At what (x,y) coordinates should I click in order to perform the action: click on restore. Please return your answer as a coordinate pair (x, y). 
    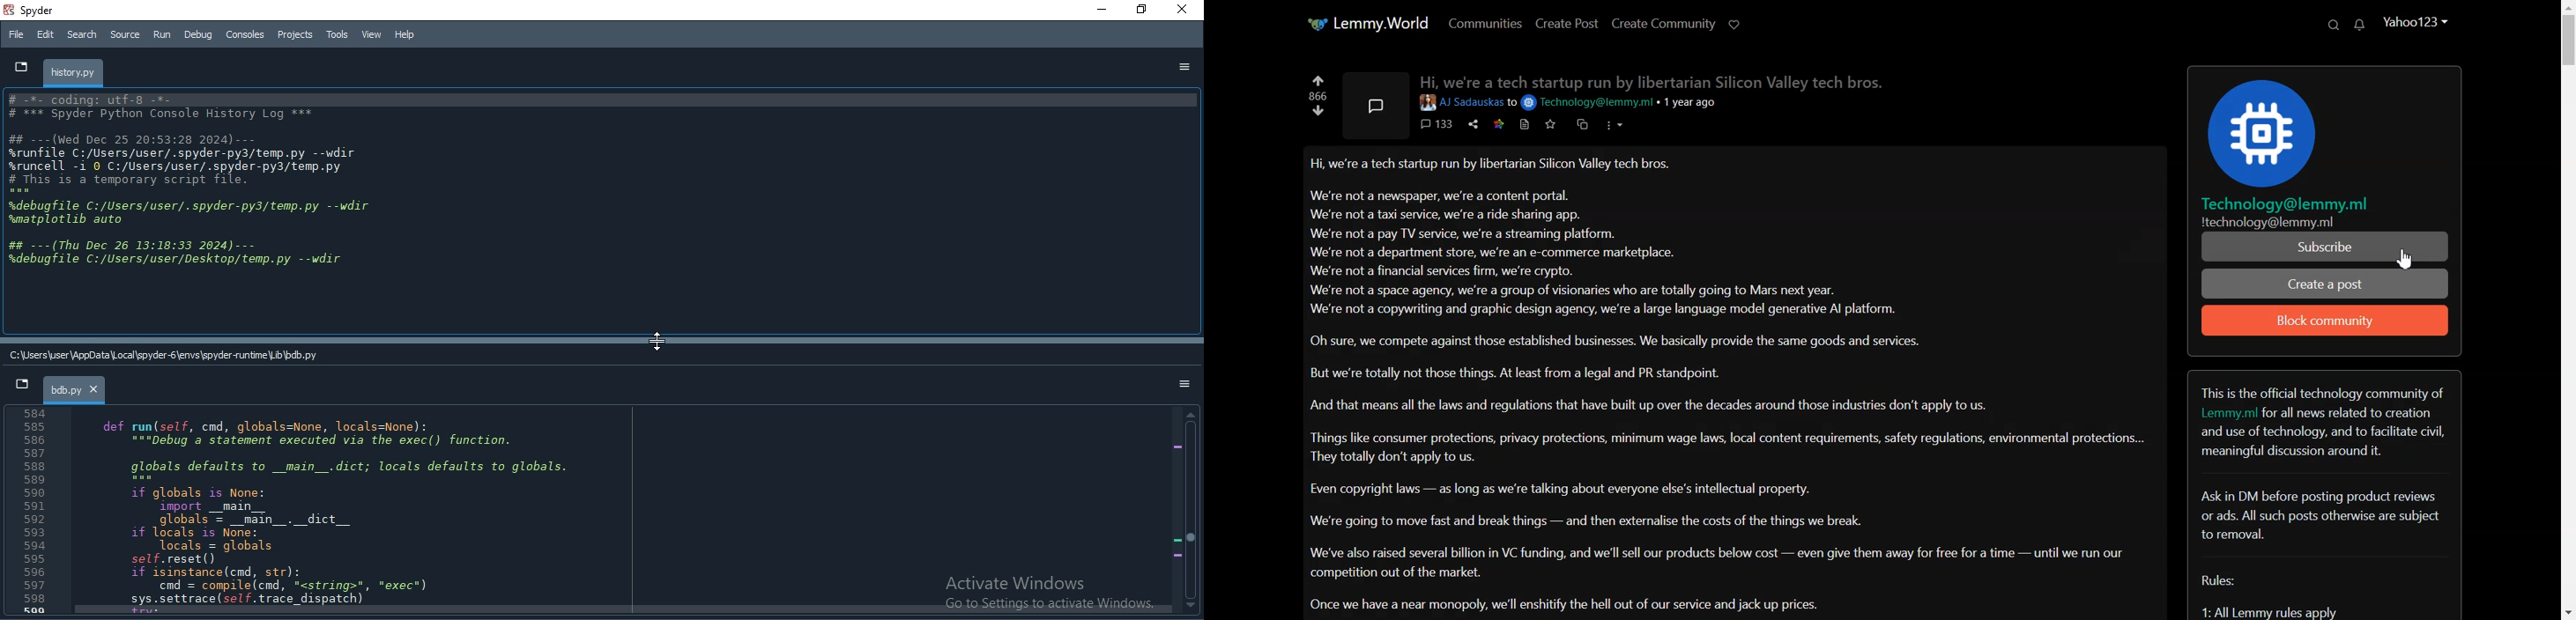
    Looking at the image, I should click on (1142, 11).